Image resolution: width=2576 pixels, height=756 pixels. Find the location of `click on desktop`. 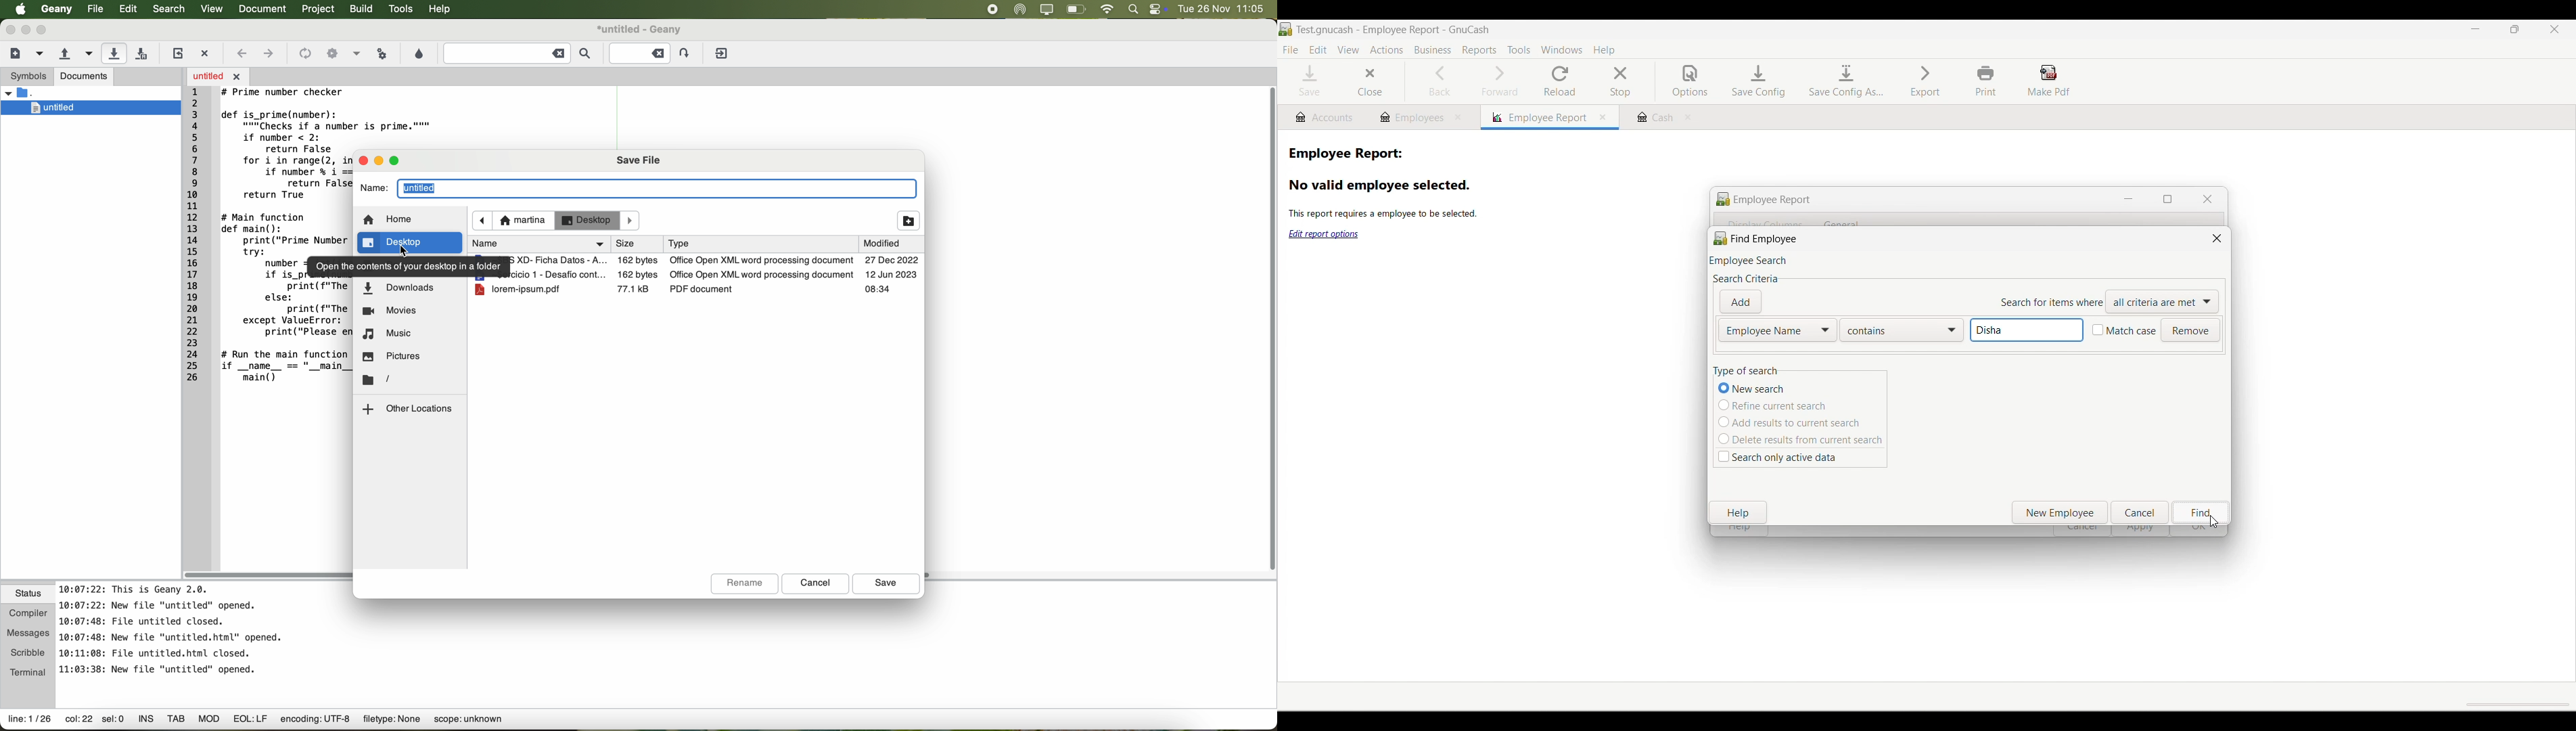

click on desktop is located at coordinates (407, 243).